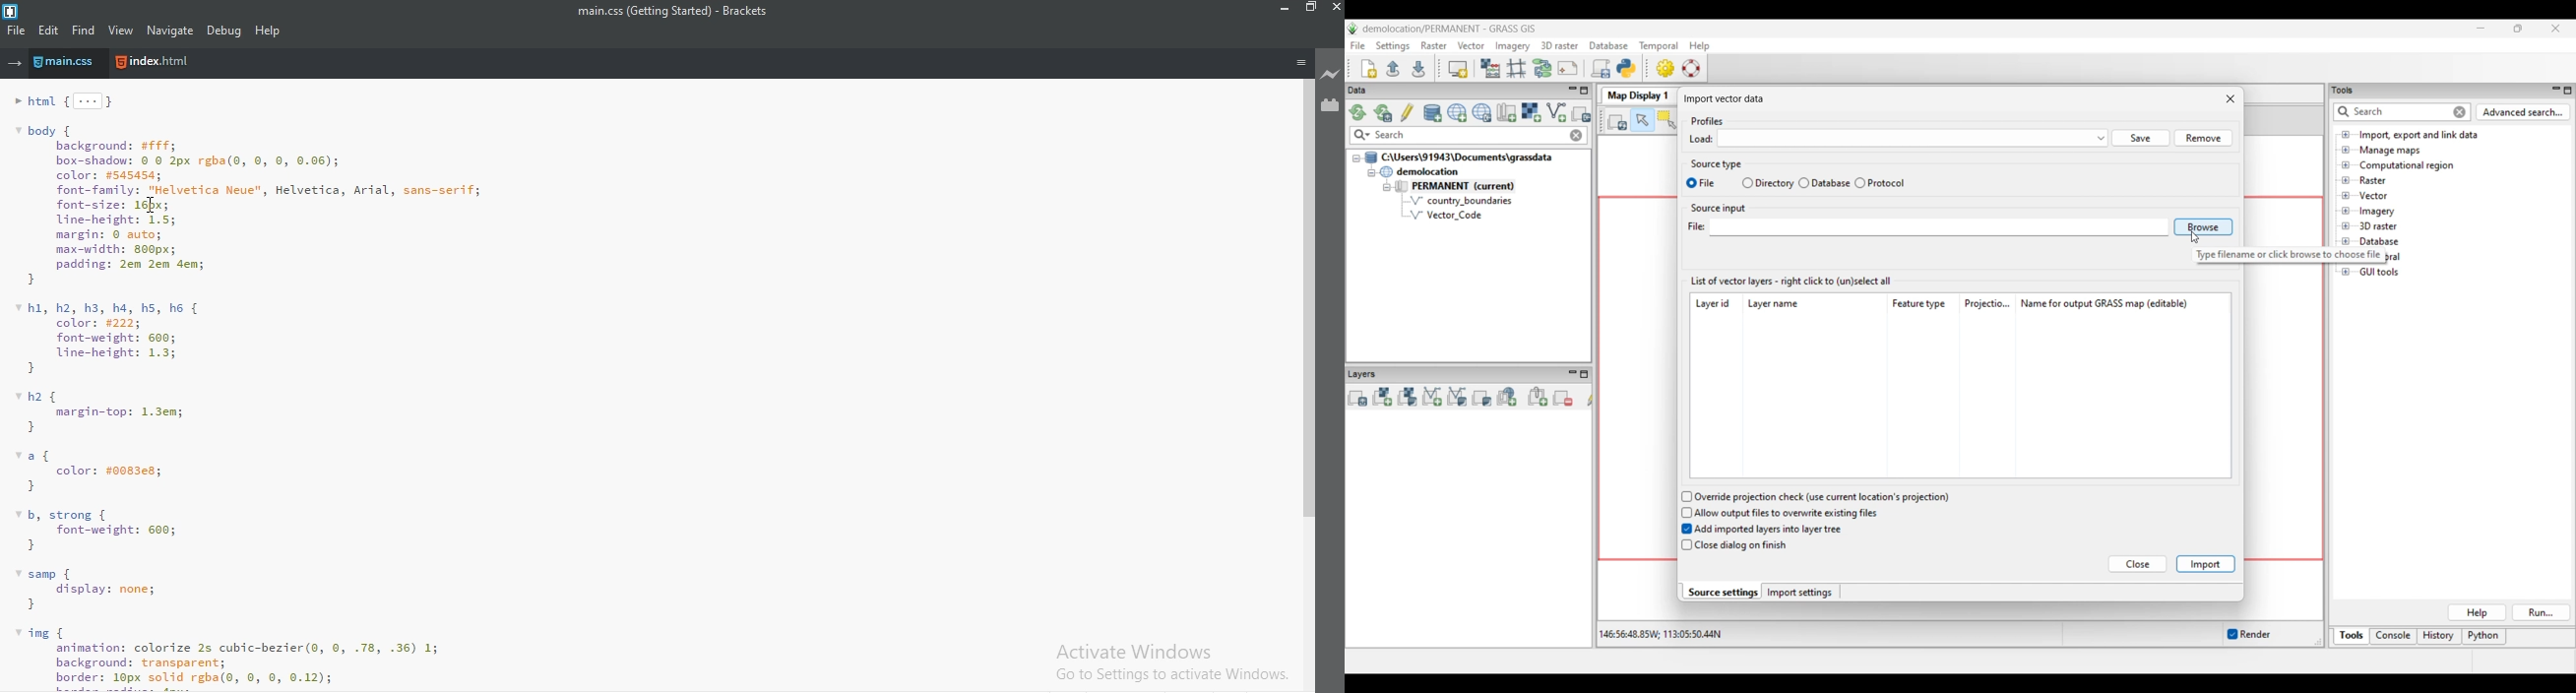 This screenshot has width=2576, height=700. Describe the element at coordinates (149, 204) in the screenshot. I see `cursor` at that location.